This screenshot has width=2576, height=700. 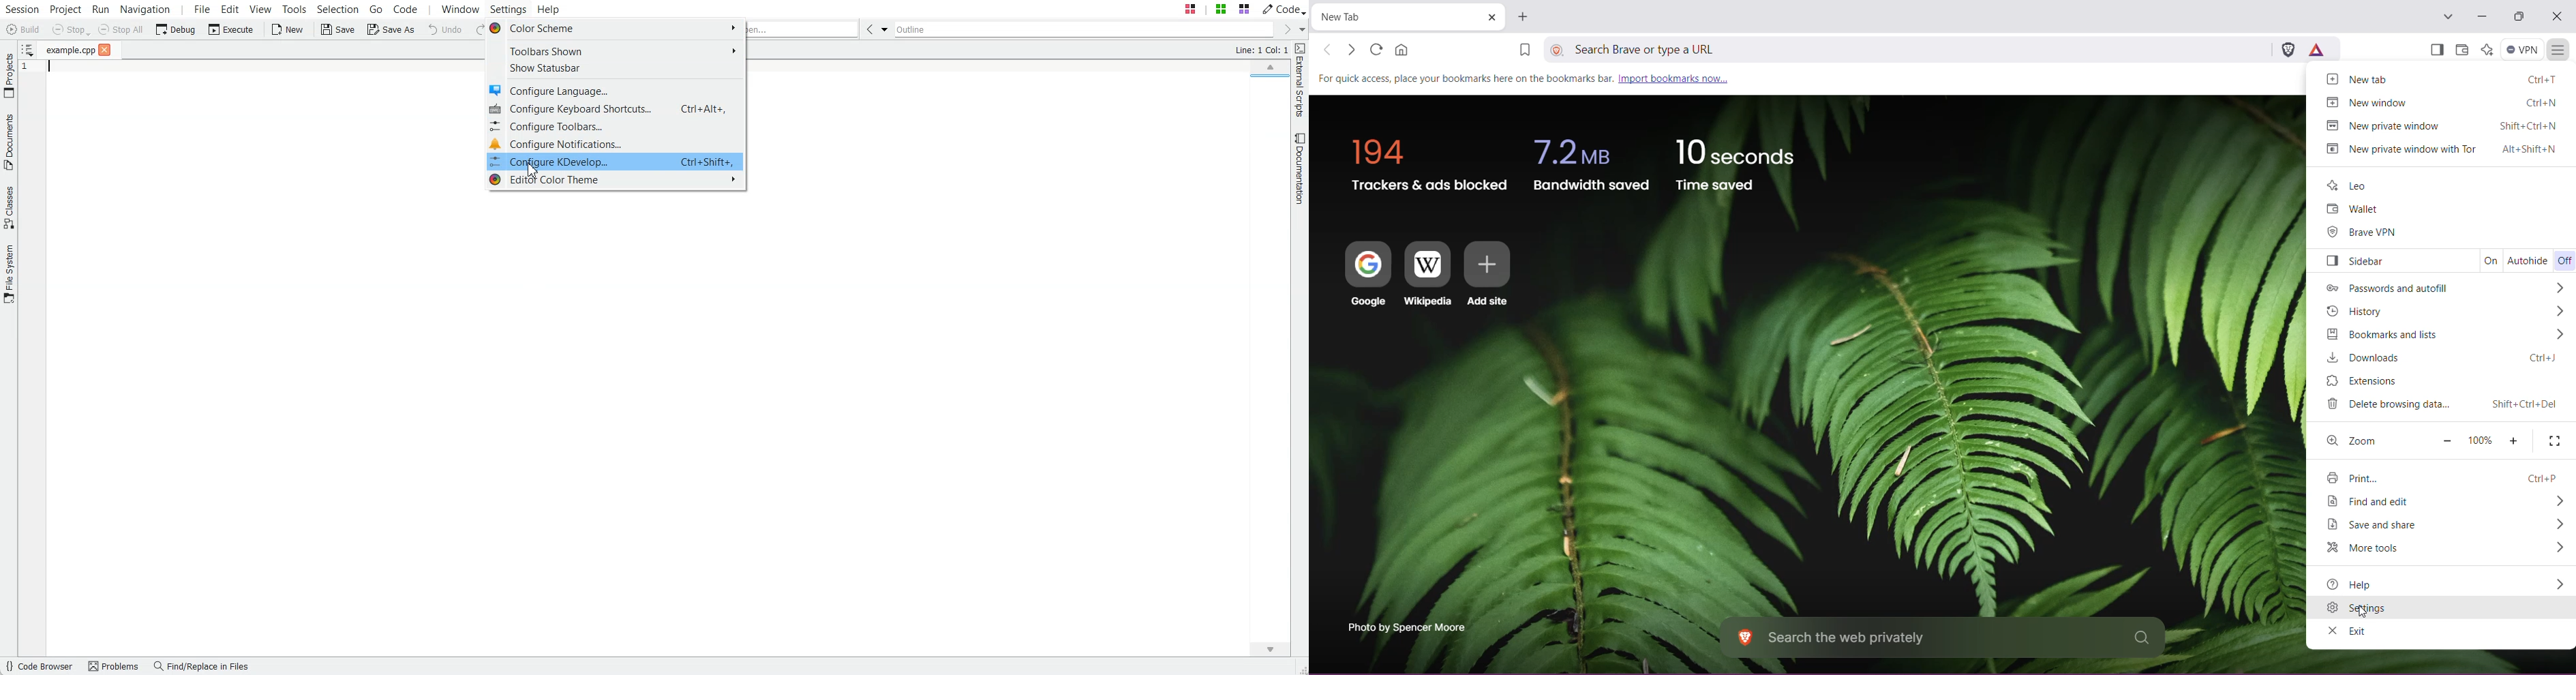 I want to click on Find and edit, so click(x=2376, y=501).